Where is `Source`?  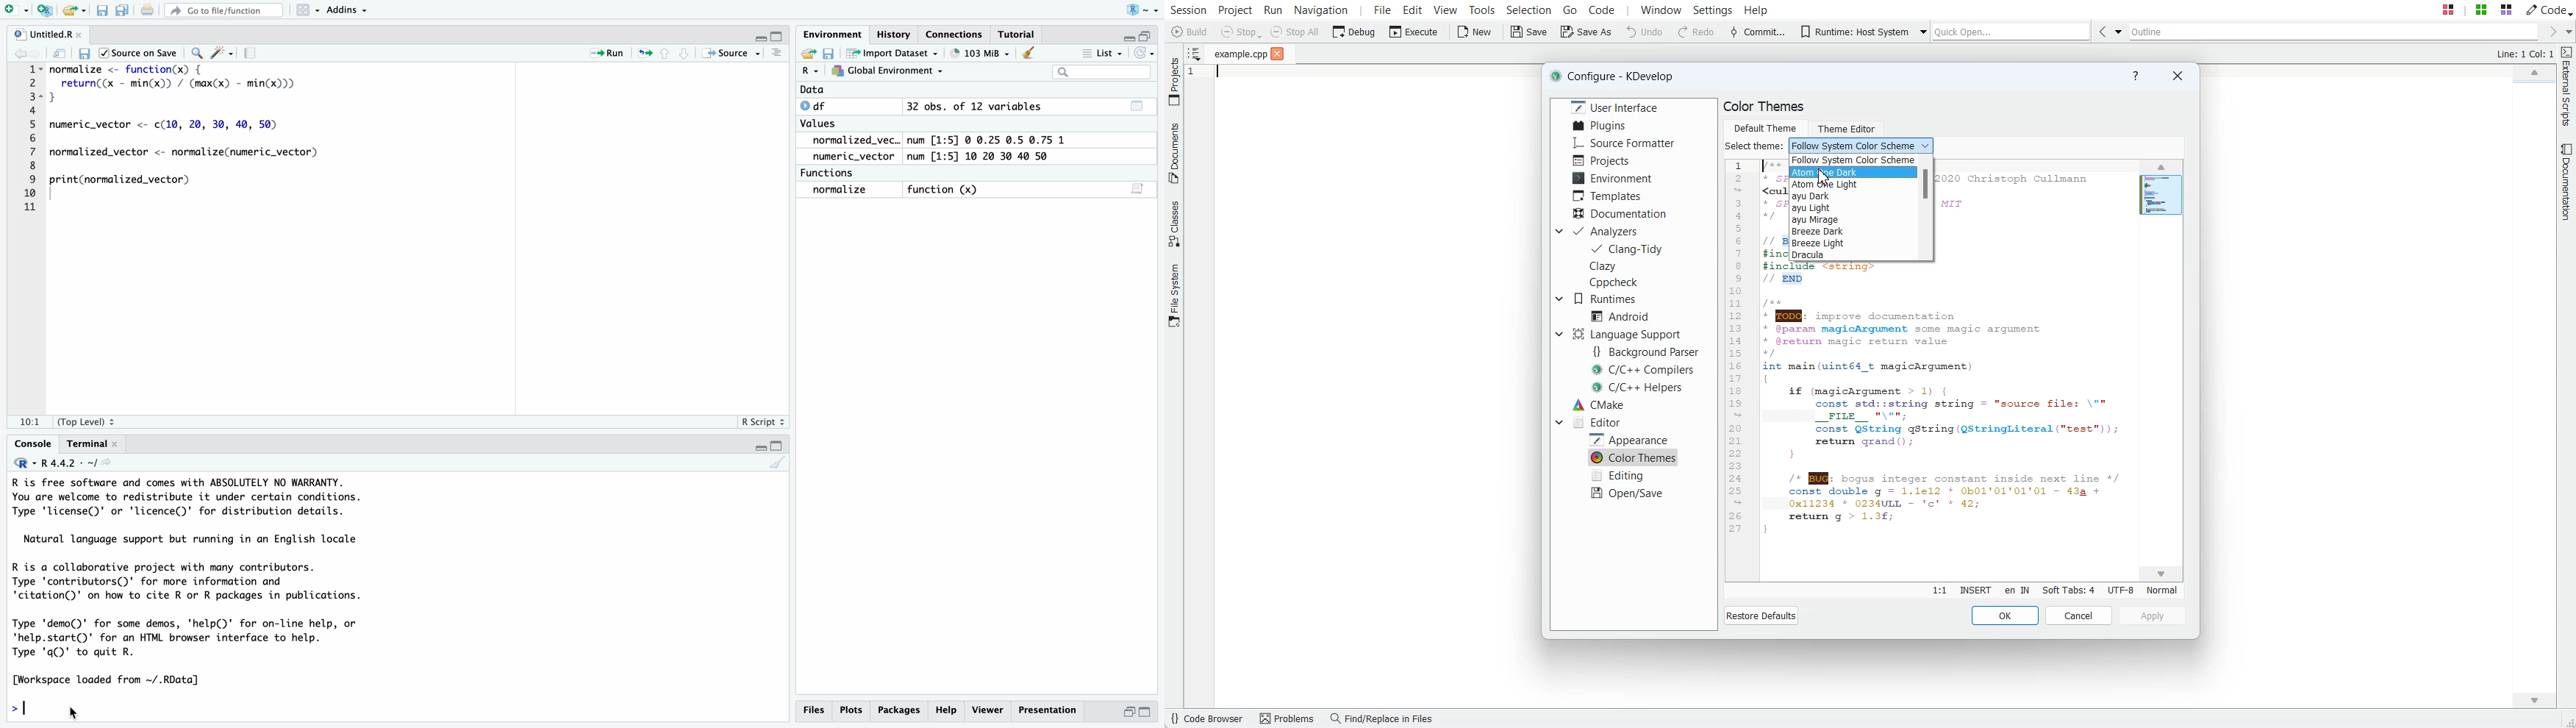
Source is located at coordinates (728, 53).